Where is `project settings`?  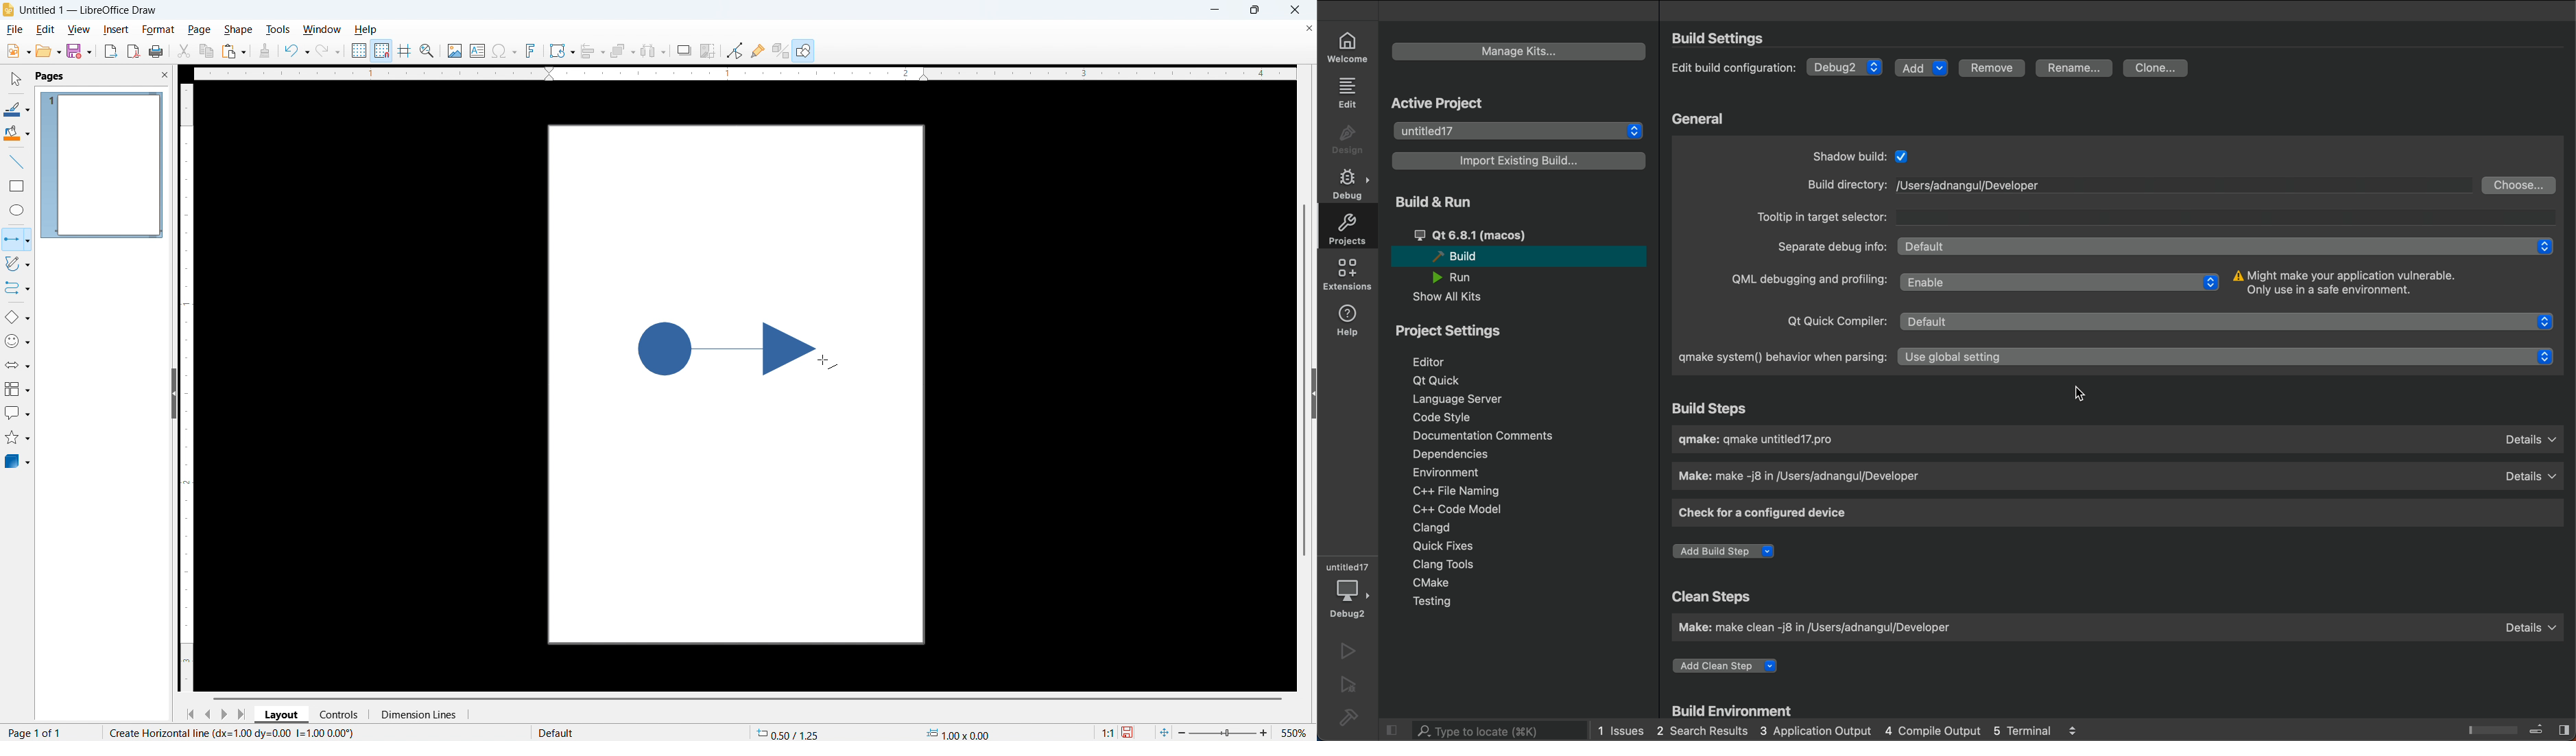
project settings is located at coordinates (1524, 331).